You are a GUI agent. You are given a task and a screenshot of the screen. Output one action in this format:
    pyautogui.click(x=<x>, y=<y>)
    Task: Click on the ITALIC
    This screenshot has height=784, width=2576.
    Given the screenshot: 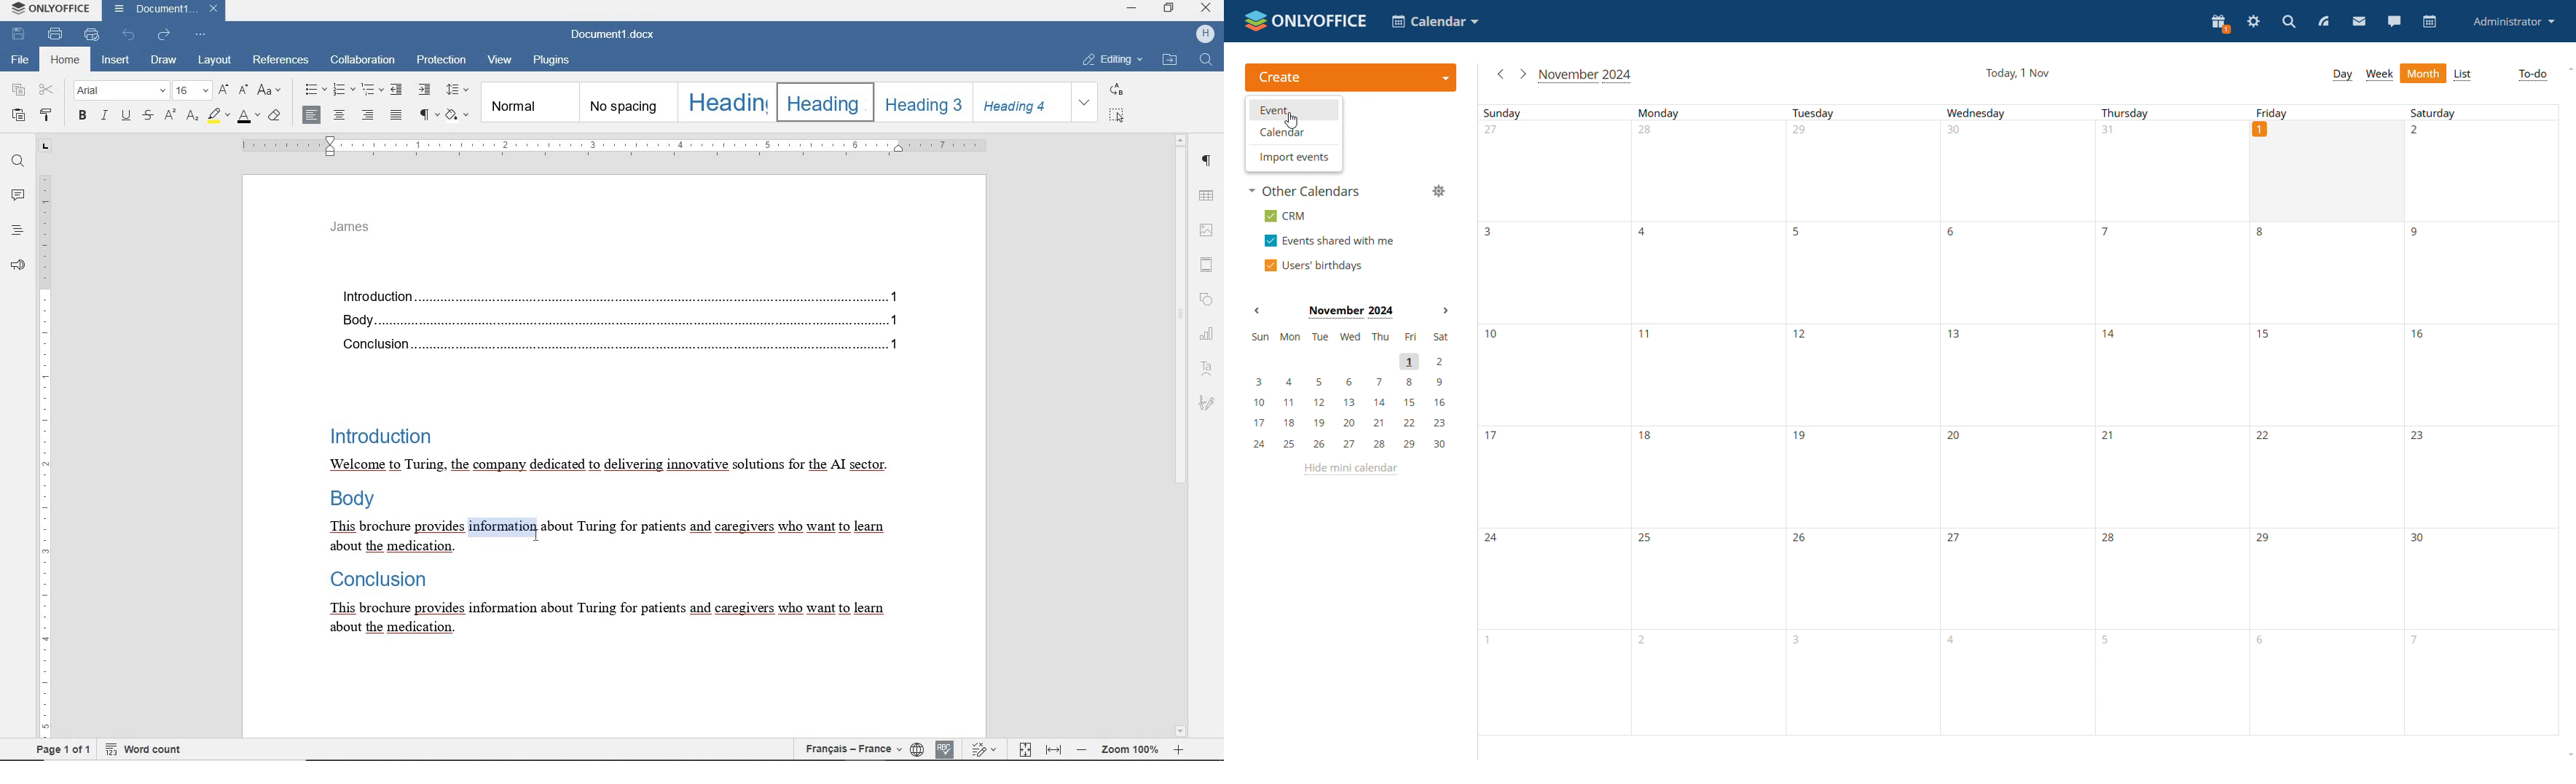 What is the action you would take?
    pyautogui.click(x=104, y=117)
    